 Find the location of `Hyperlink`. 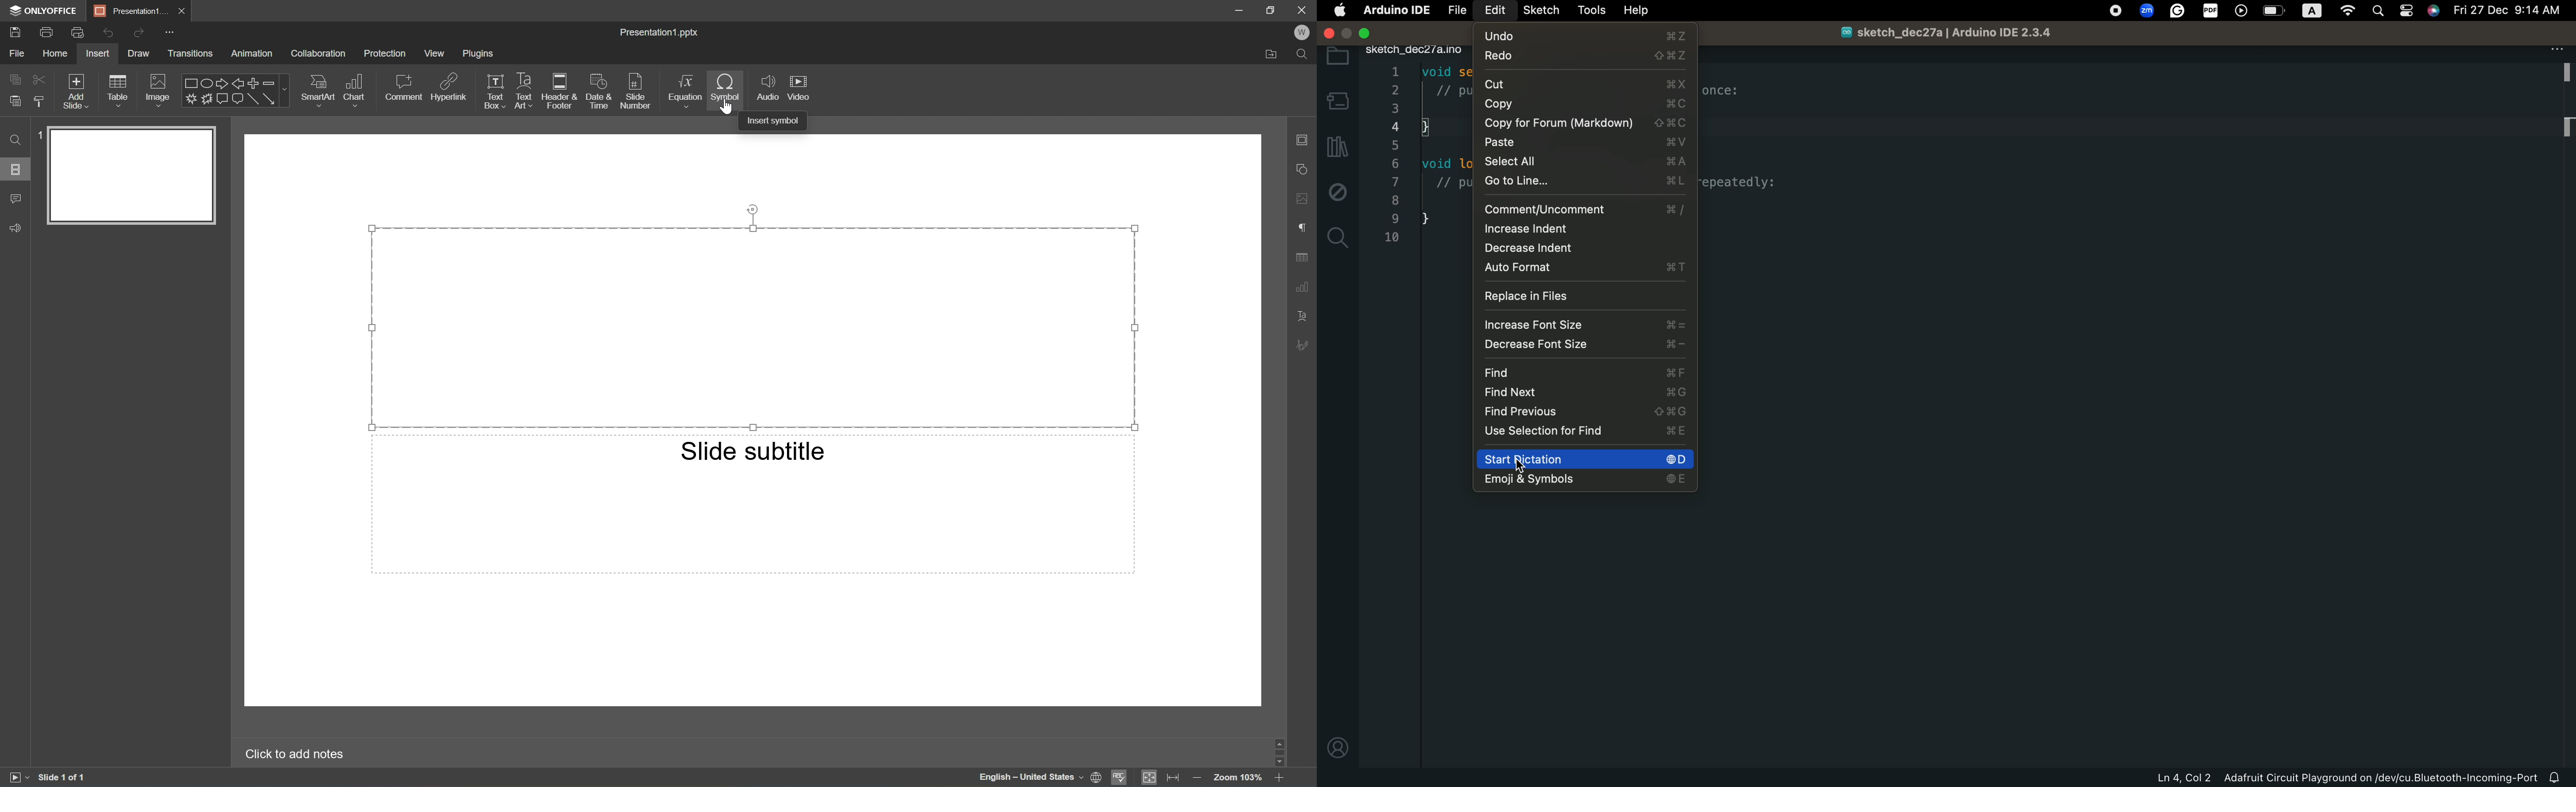

Hyperlink is located at coordinates (450, 86).